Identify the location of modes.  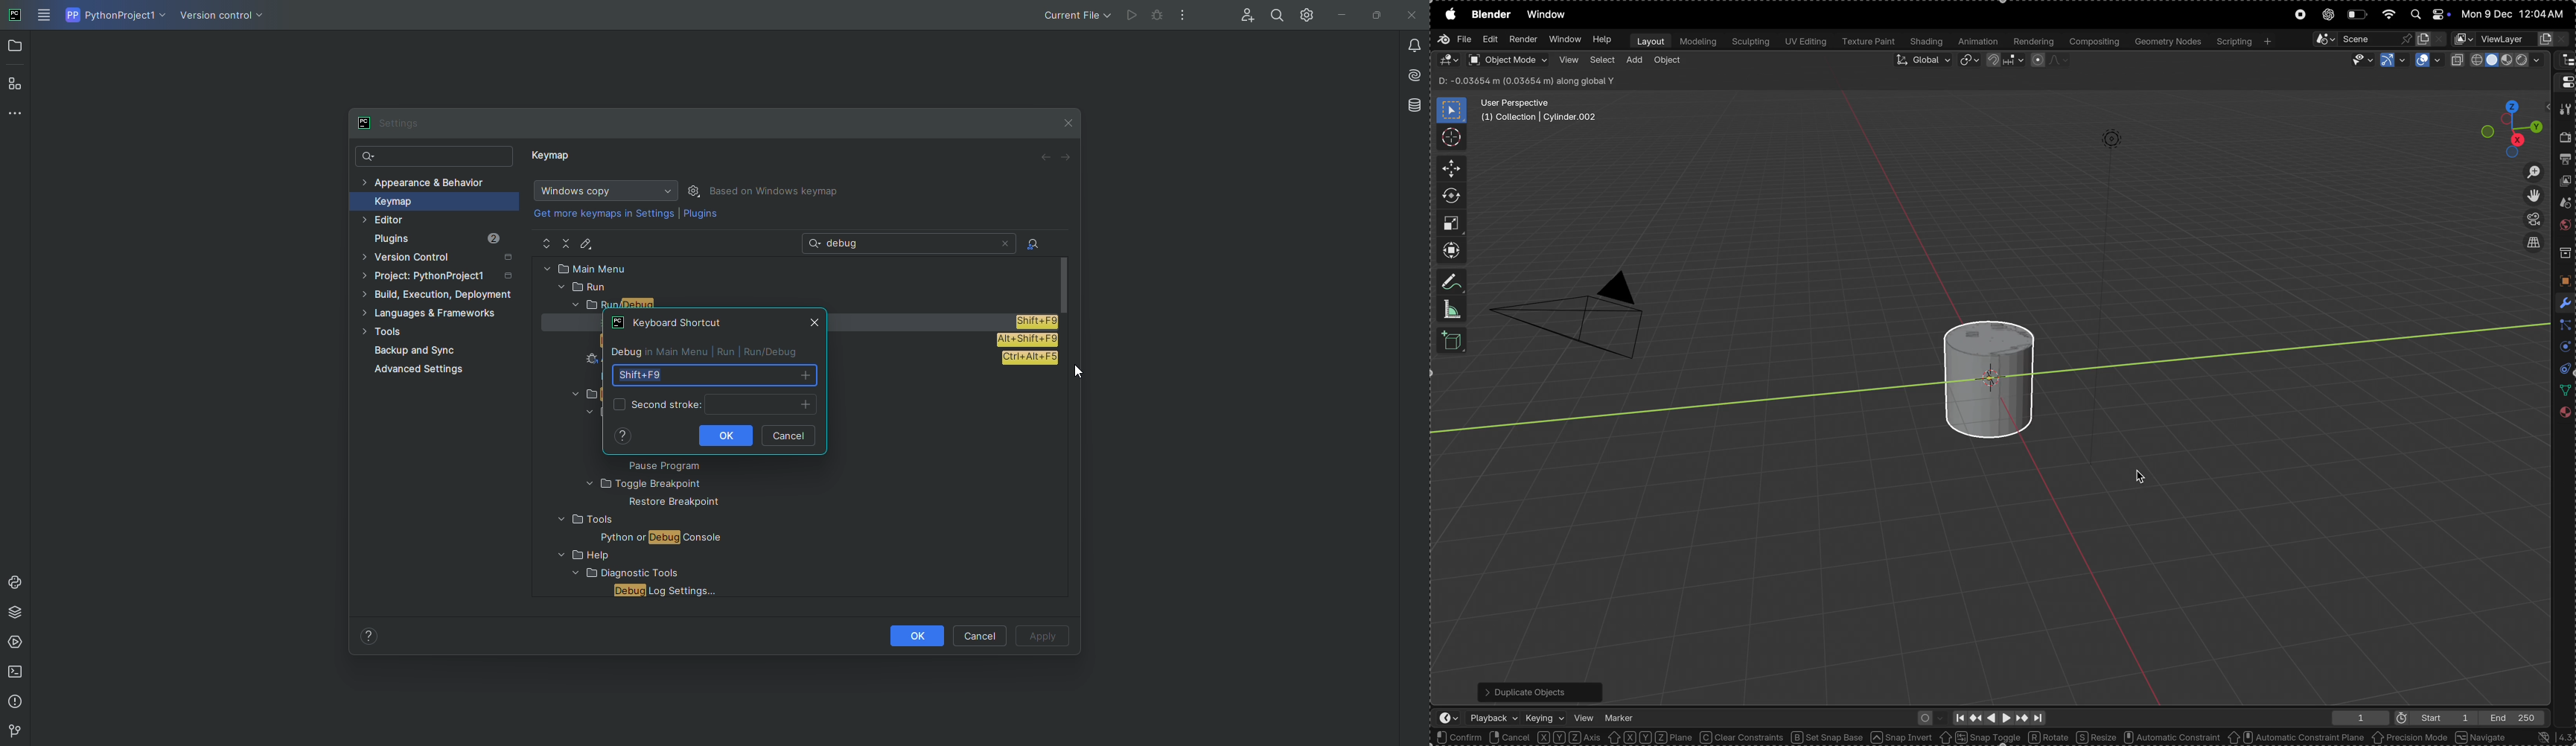
(1524, 81).